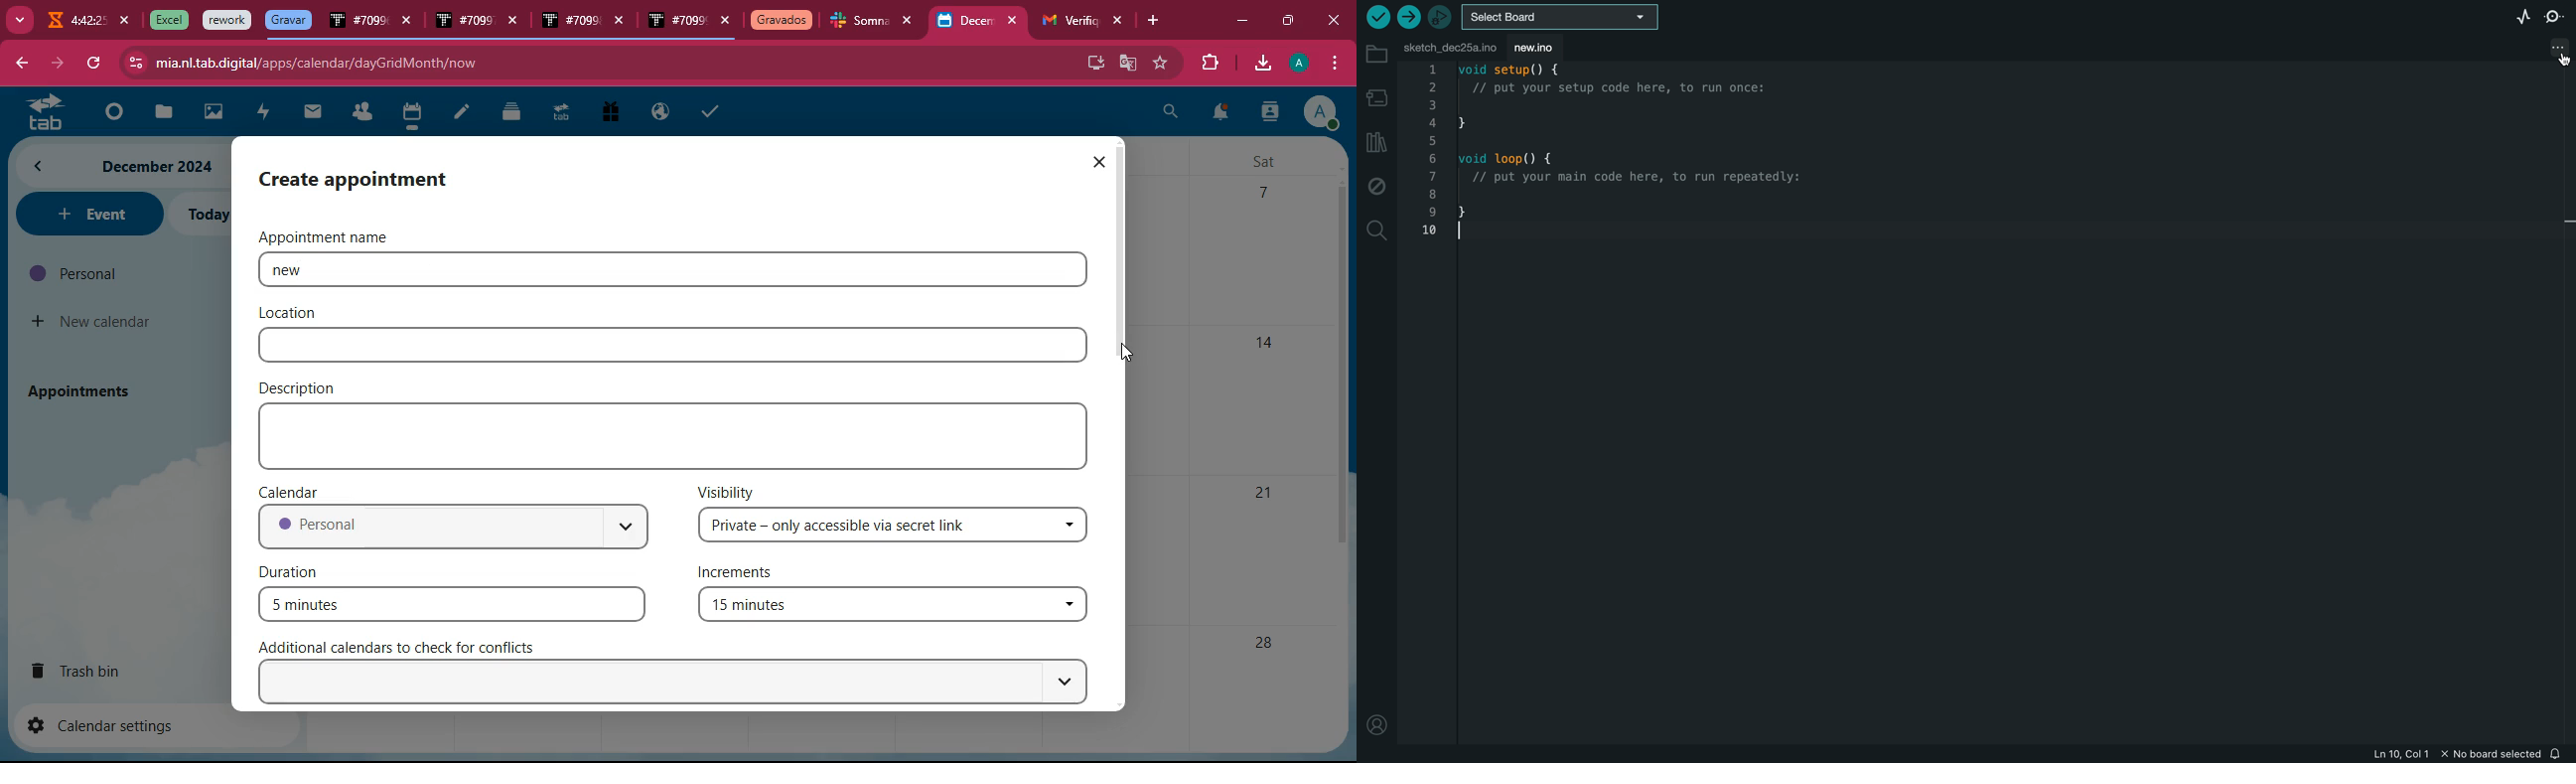 Image resolution: width=2576 pixels, height=784 pixels. What do you see at coordinates (678, 683) in the screenshot?
I see `select` at bounding box center [678, 683].